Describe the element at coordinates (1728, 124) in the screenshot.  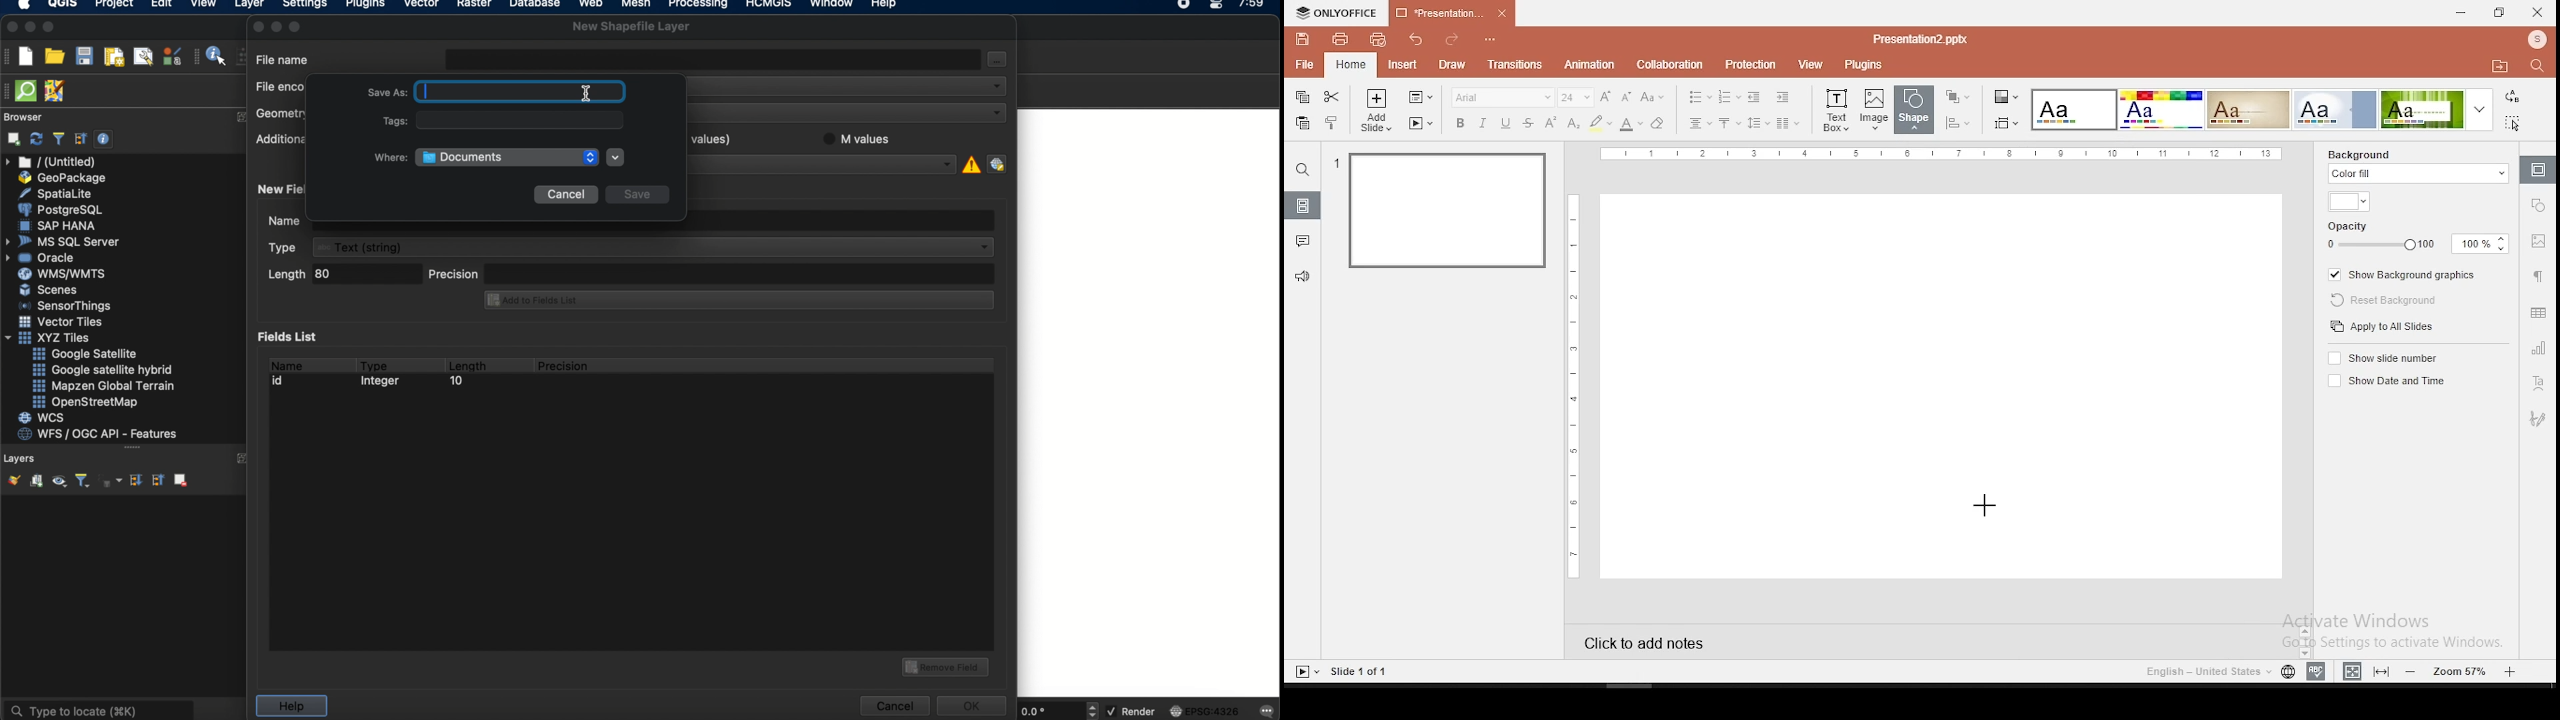
I see `vertical alignment` at that location.